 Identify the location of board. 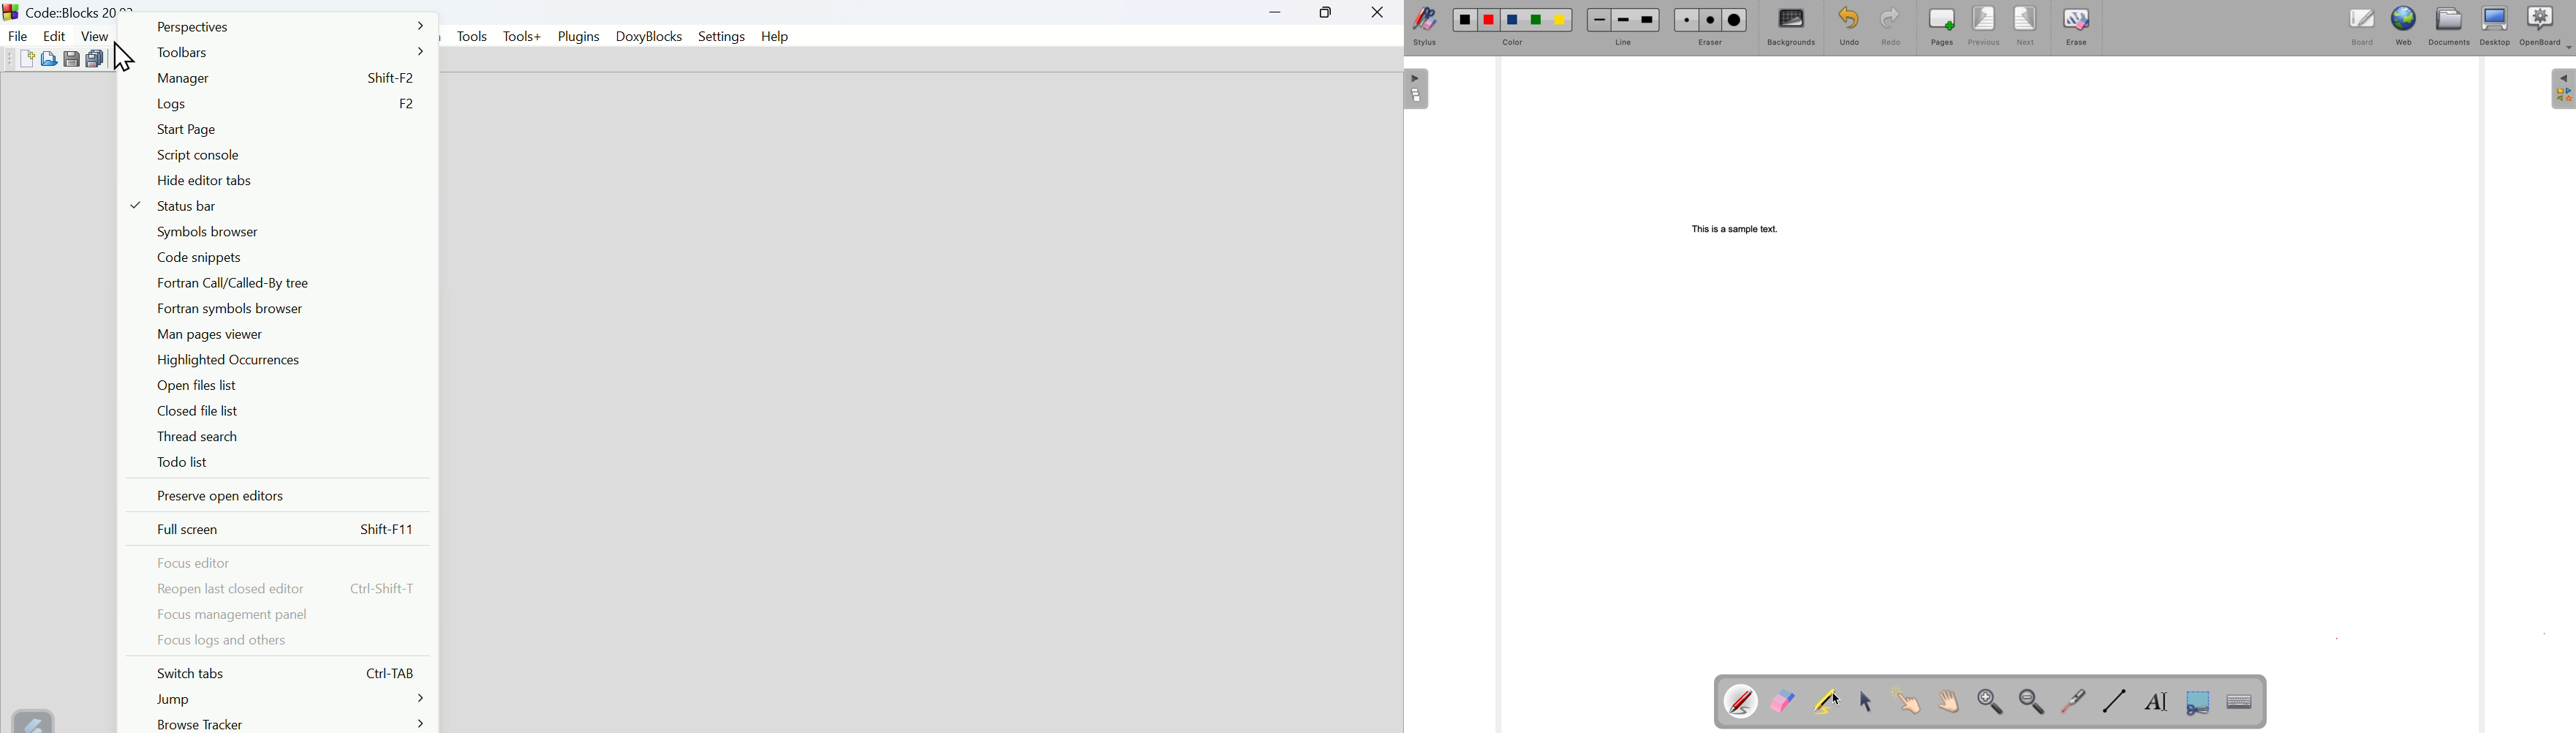
(2362, 27).